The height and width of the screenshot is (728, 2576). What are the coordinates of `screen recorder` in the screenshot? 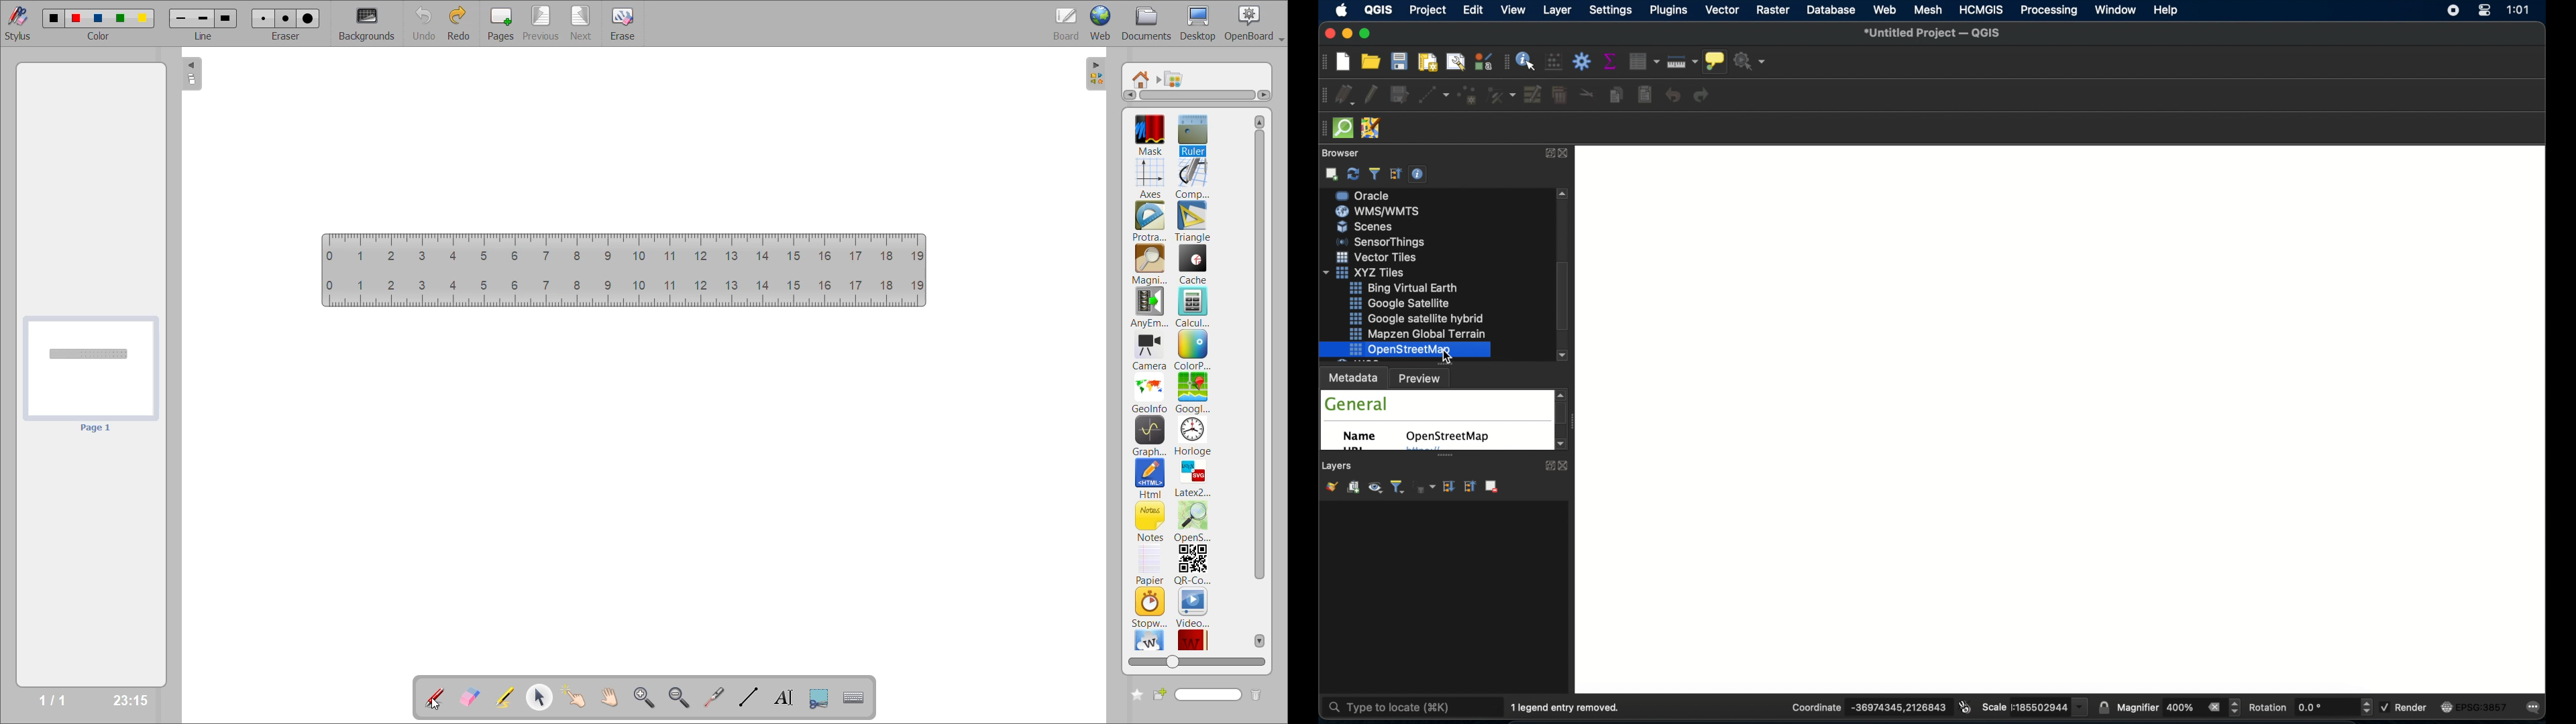 It's located at (2451, 9).